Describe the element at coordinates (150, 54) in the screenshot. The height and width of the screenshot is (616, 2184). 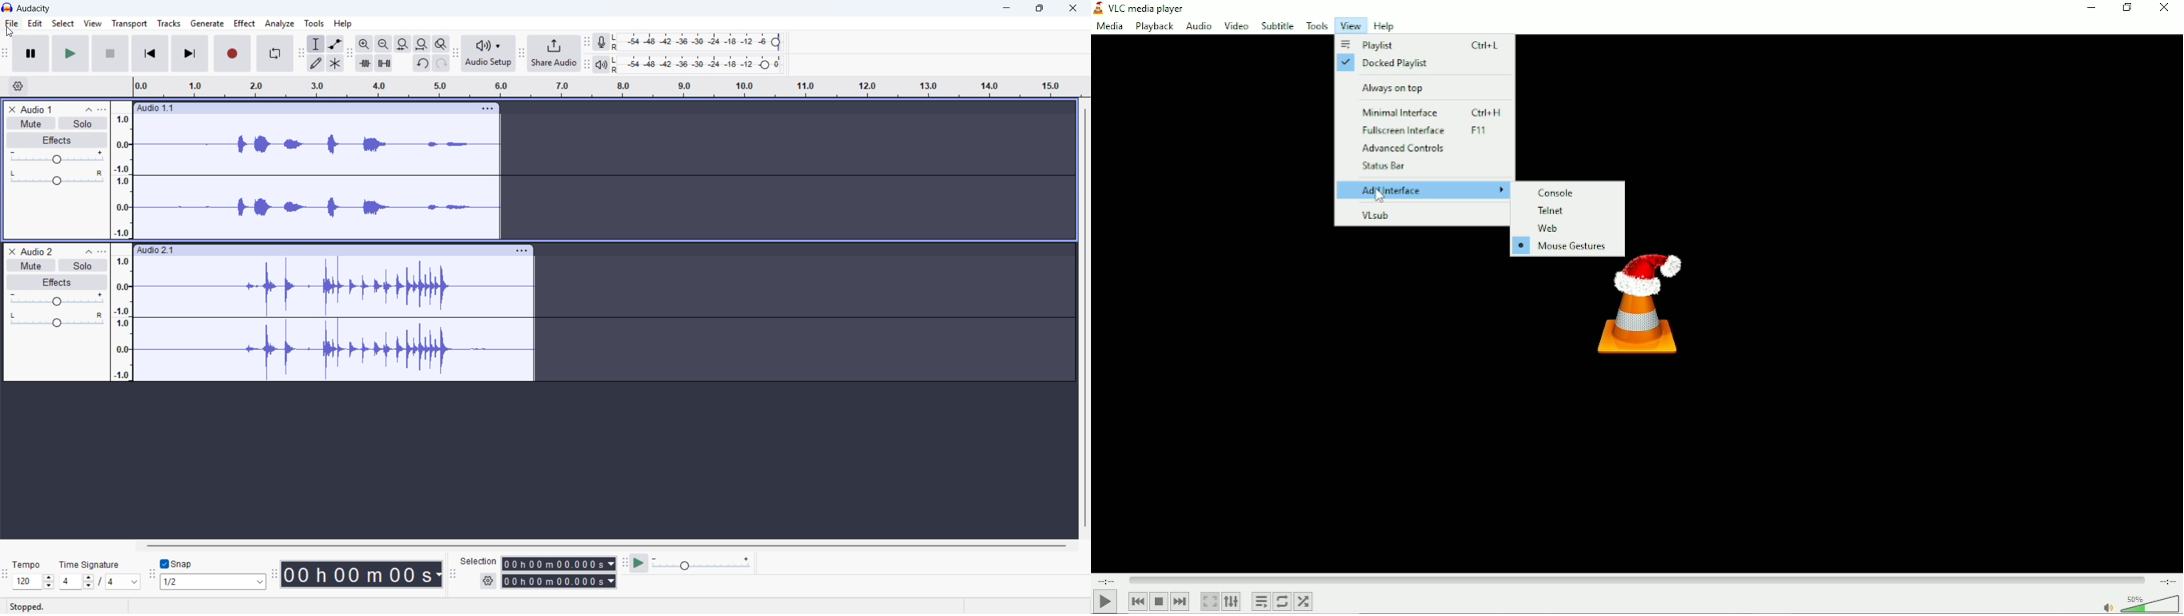
I see `Skip to start ` at that location.